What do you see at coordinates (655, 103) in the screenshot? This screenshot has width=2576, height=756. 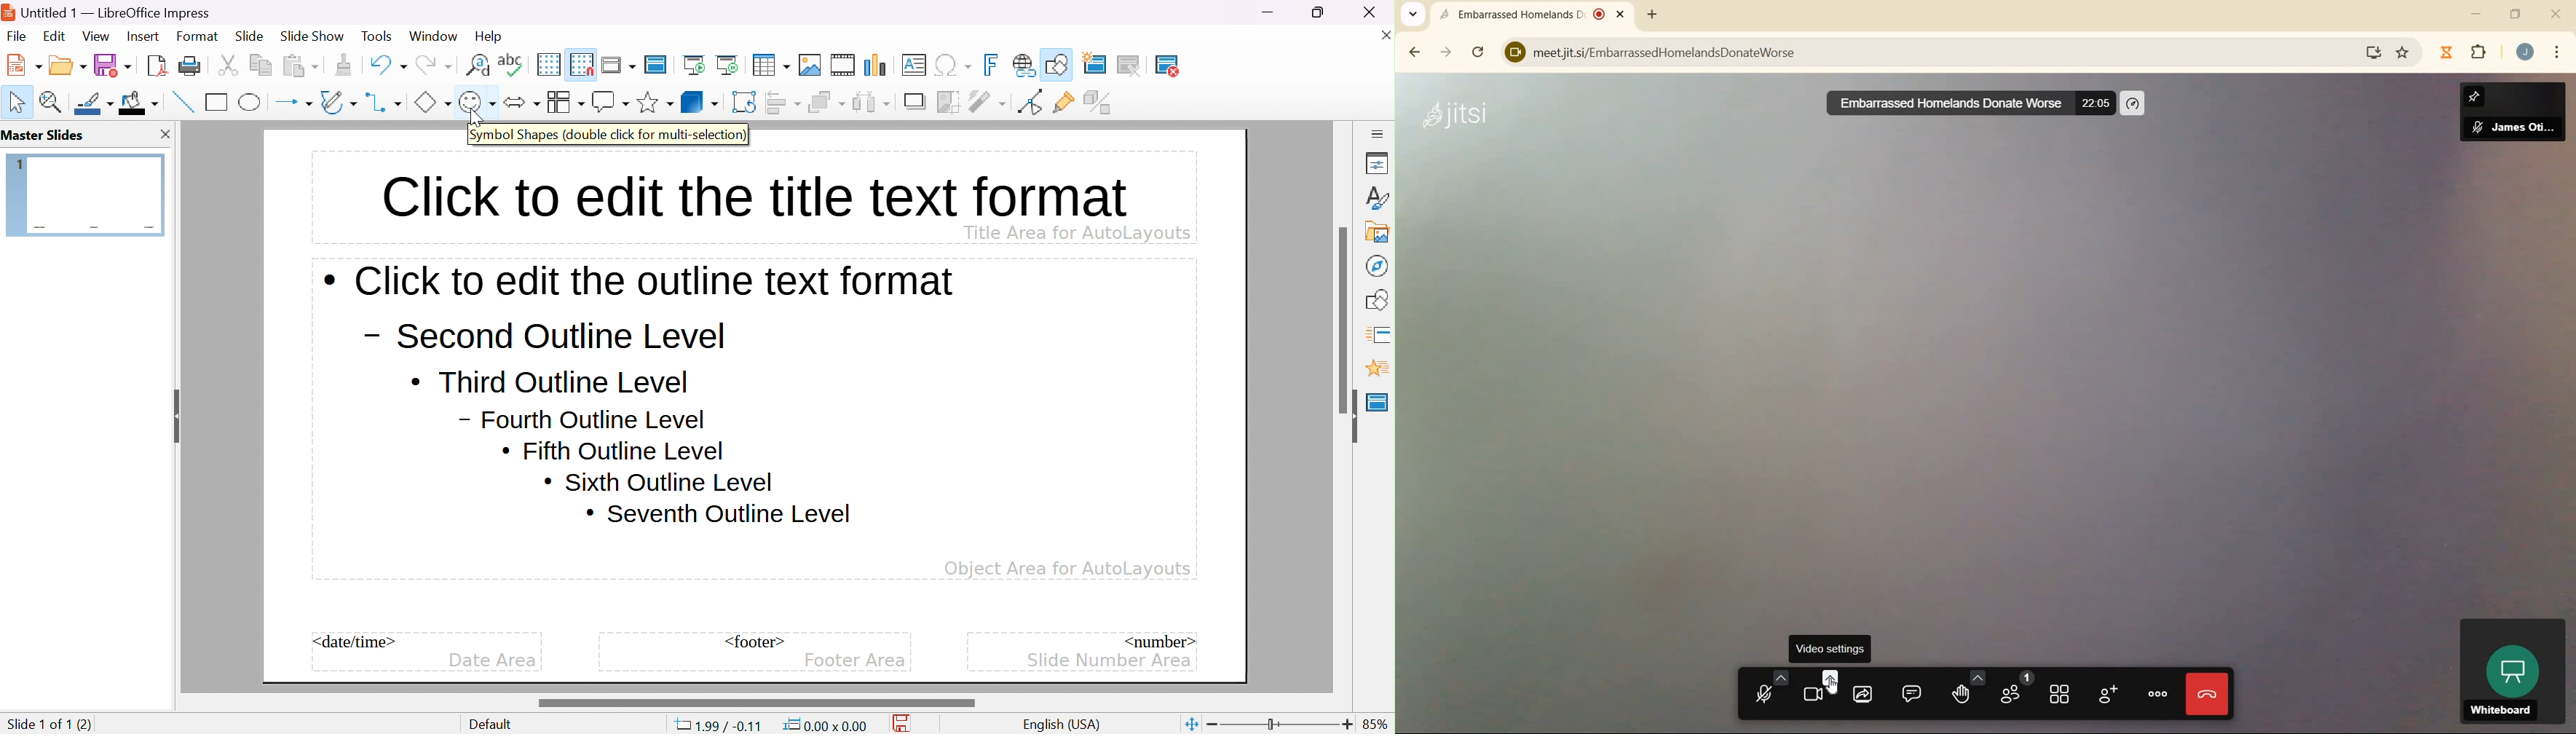 I see `shapes and banners` at bounding box center [655, 103].